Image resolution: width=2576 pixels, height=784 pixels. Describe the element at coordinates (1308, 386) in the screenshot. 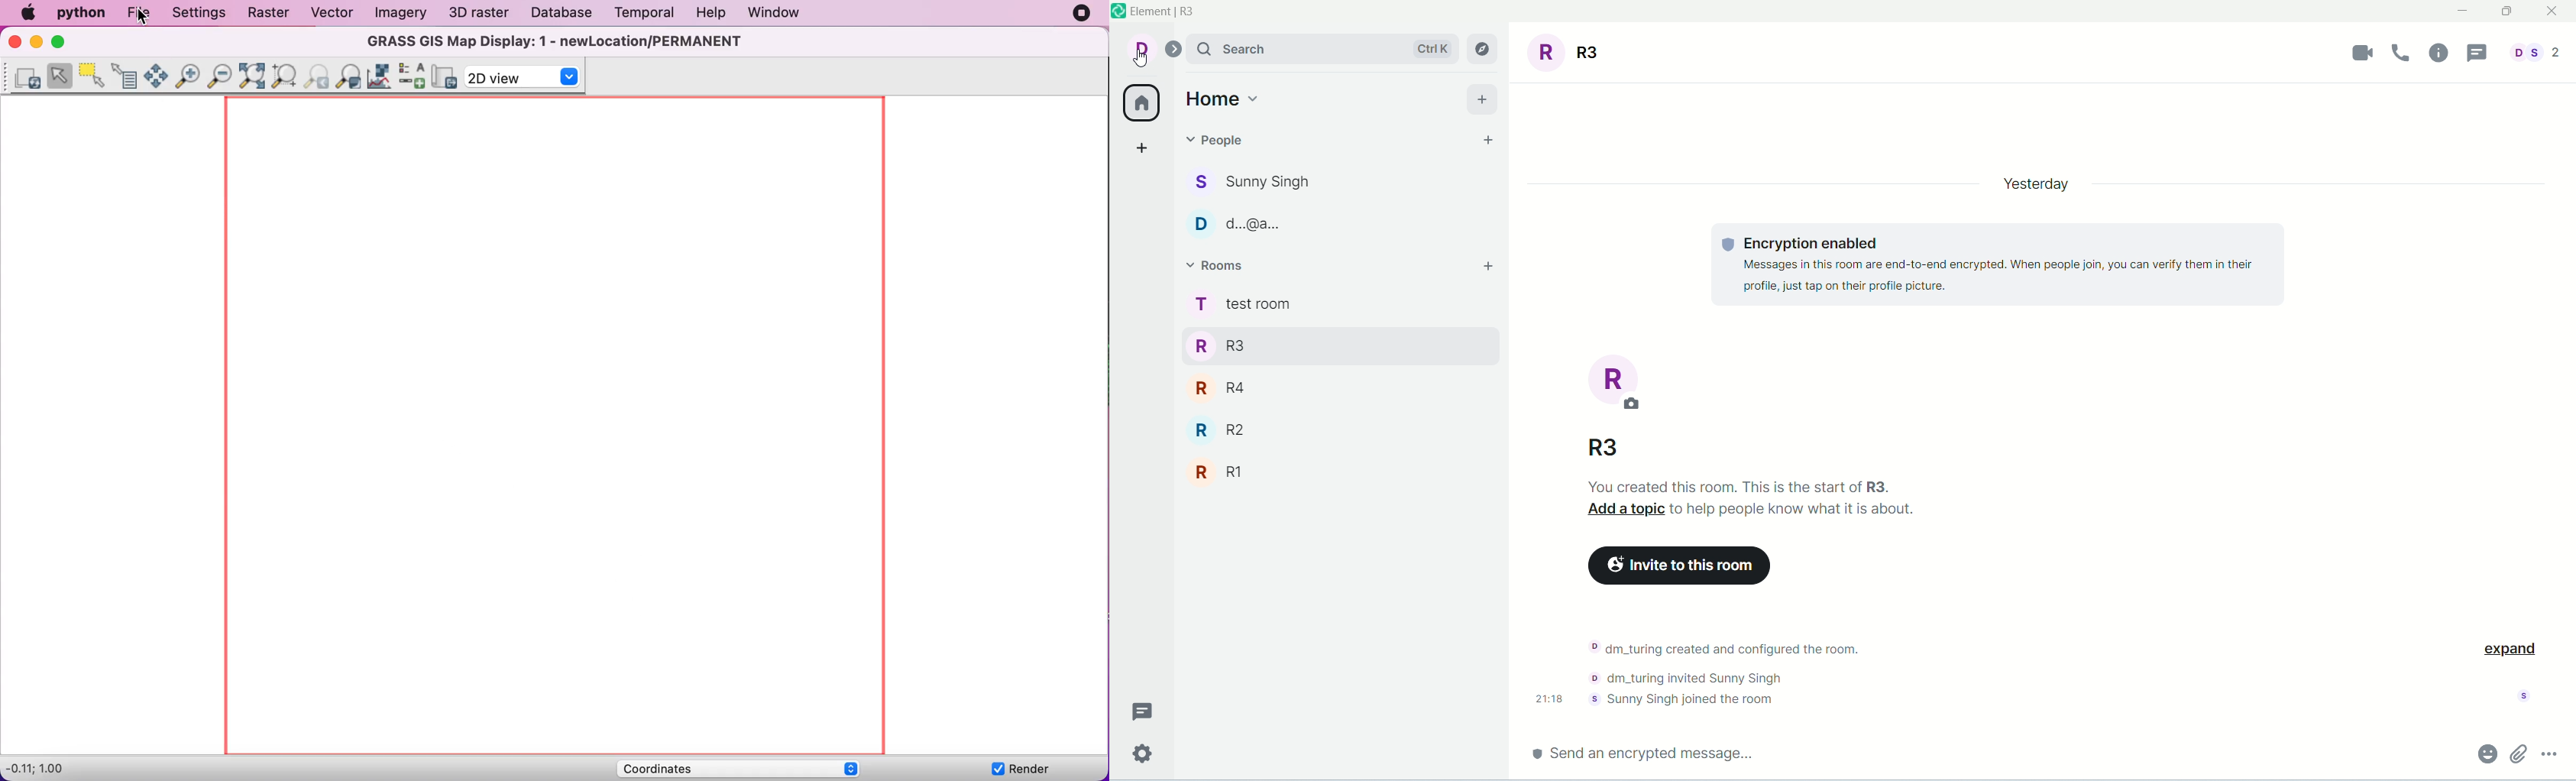

I see `R4` at that location.